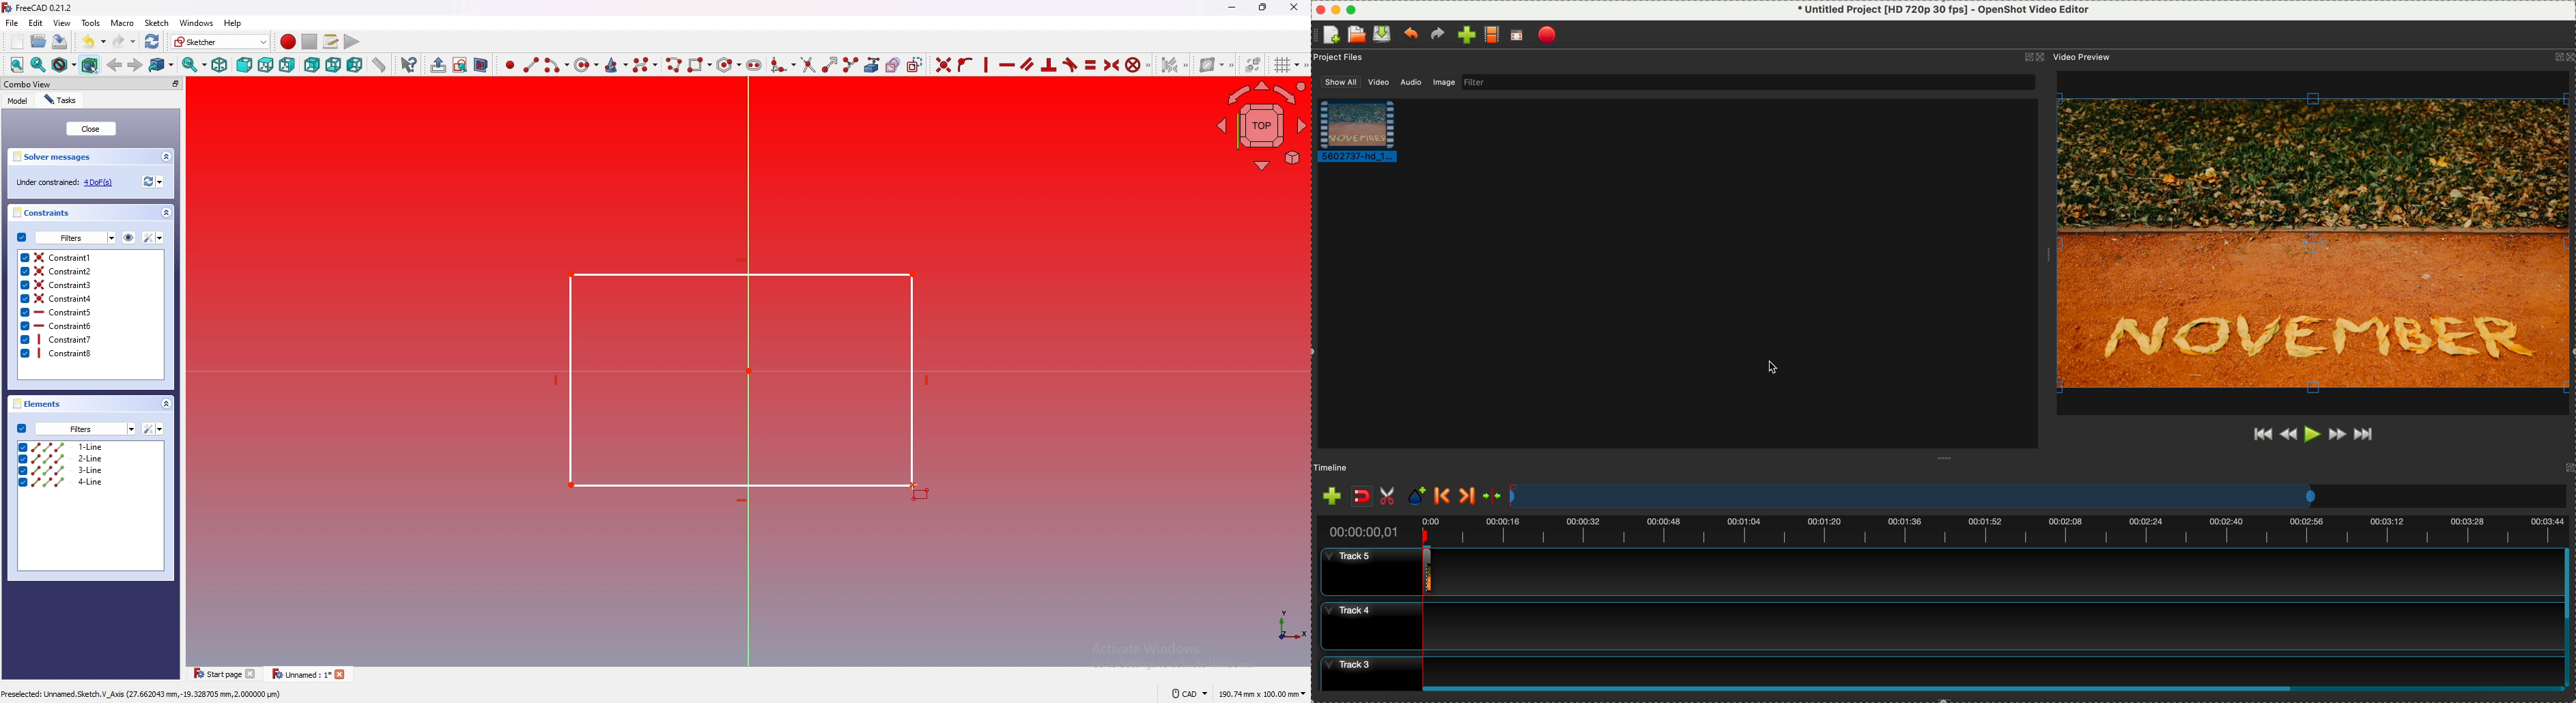  I want to click on scroll bar, so click(2568, 615).